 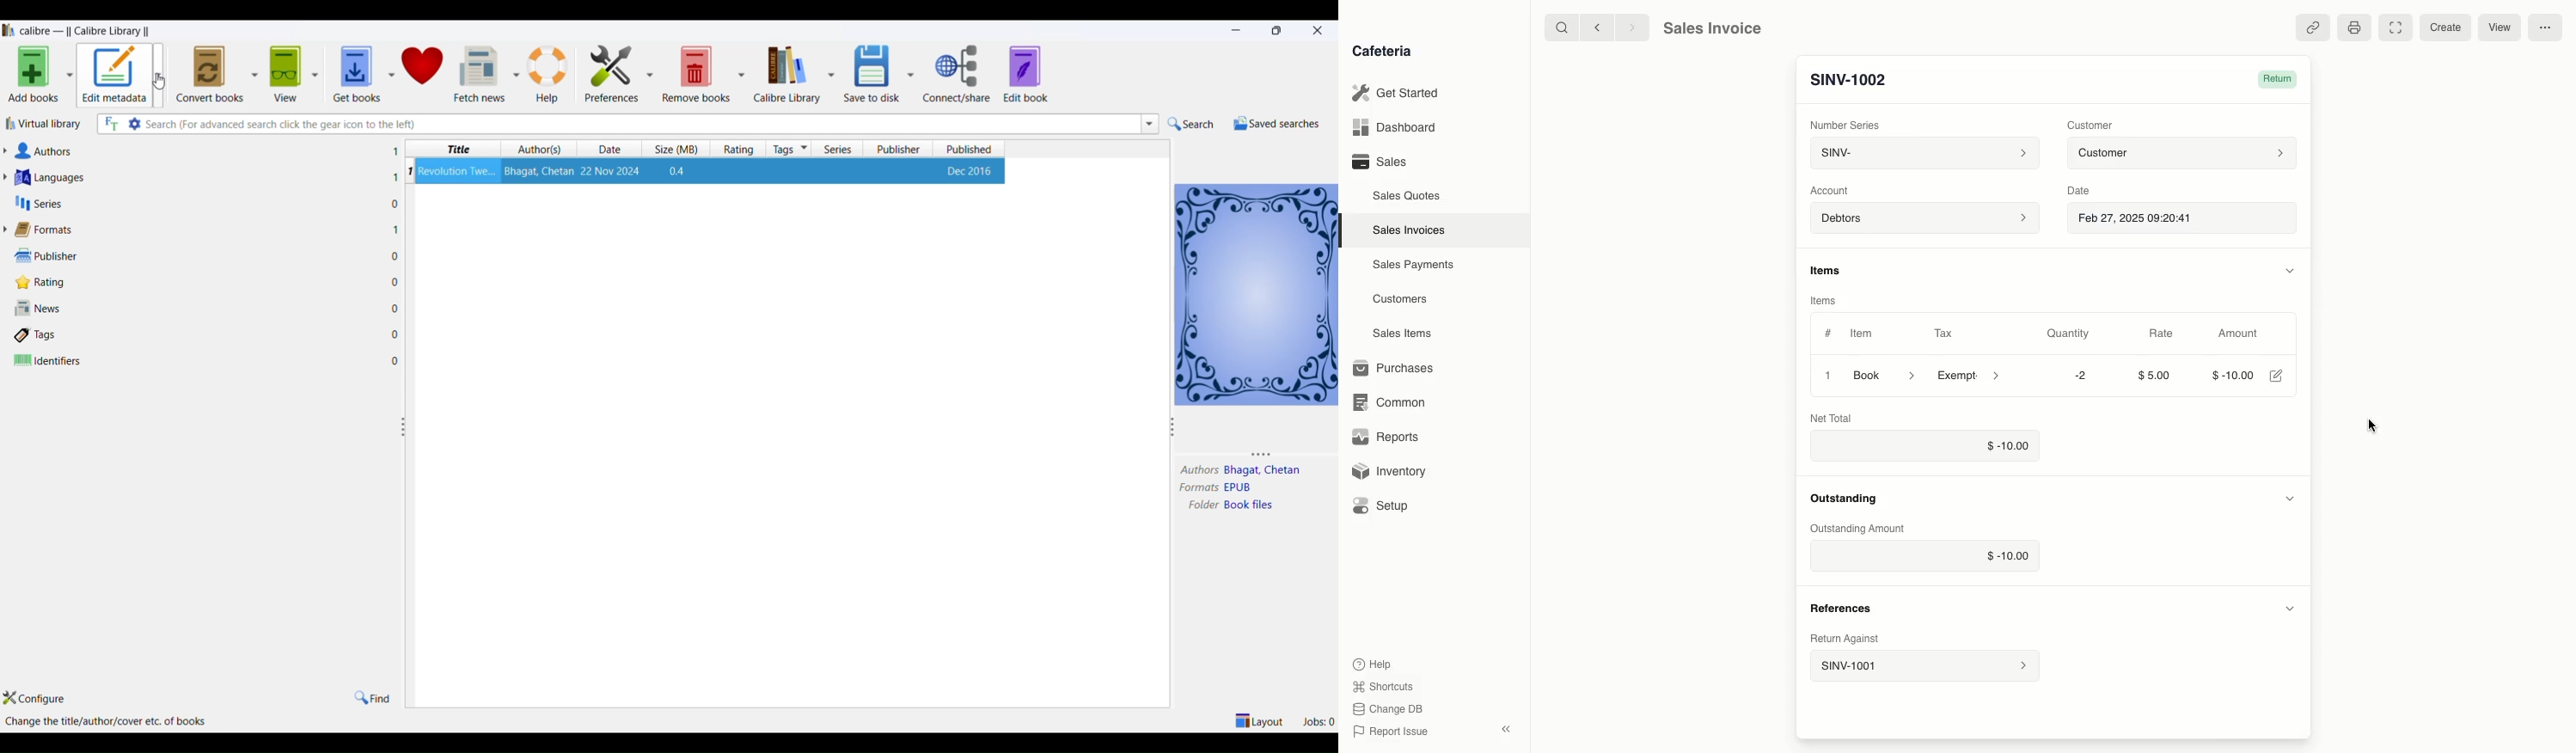 I want to click on search dropdown button, so click(x=1148, y=123).